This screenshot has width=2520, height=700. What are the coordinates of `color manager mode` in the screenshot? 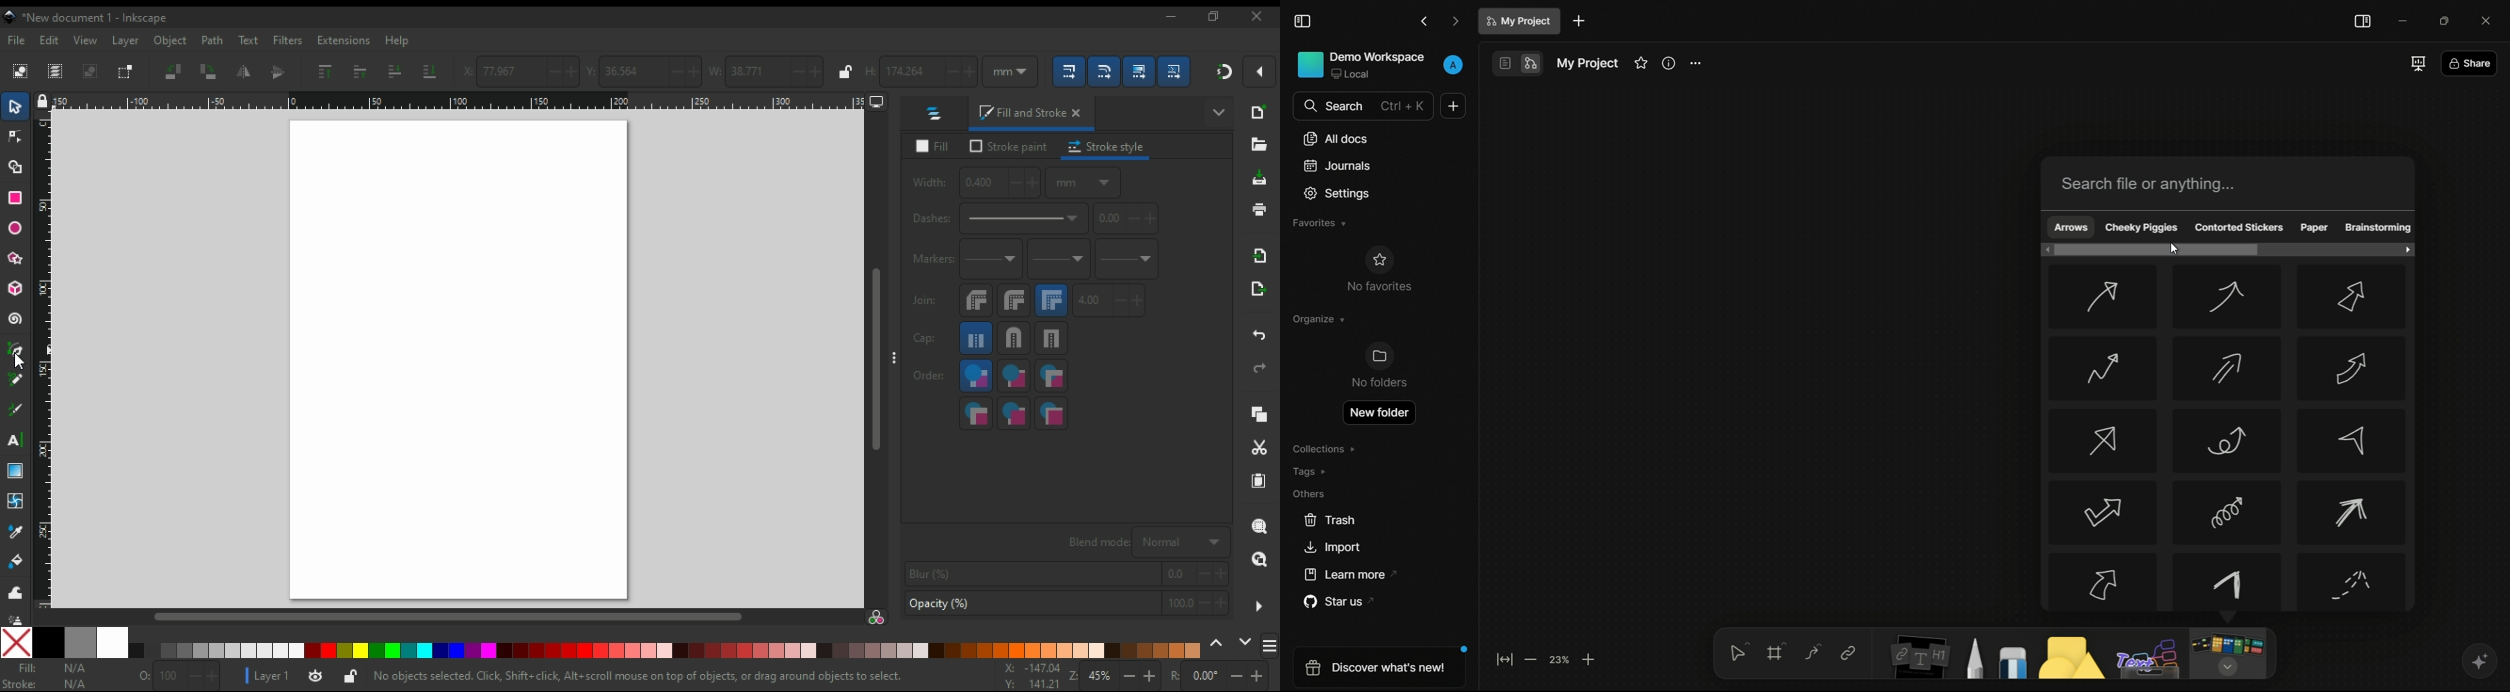 It's located at (878, 617).